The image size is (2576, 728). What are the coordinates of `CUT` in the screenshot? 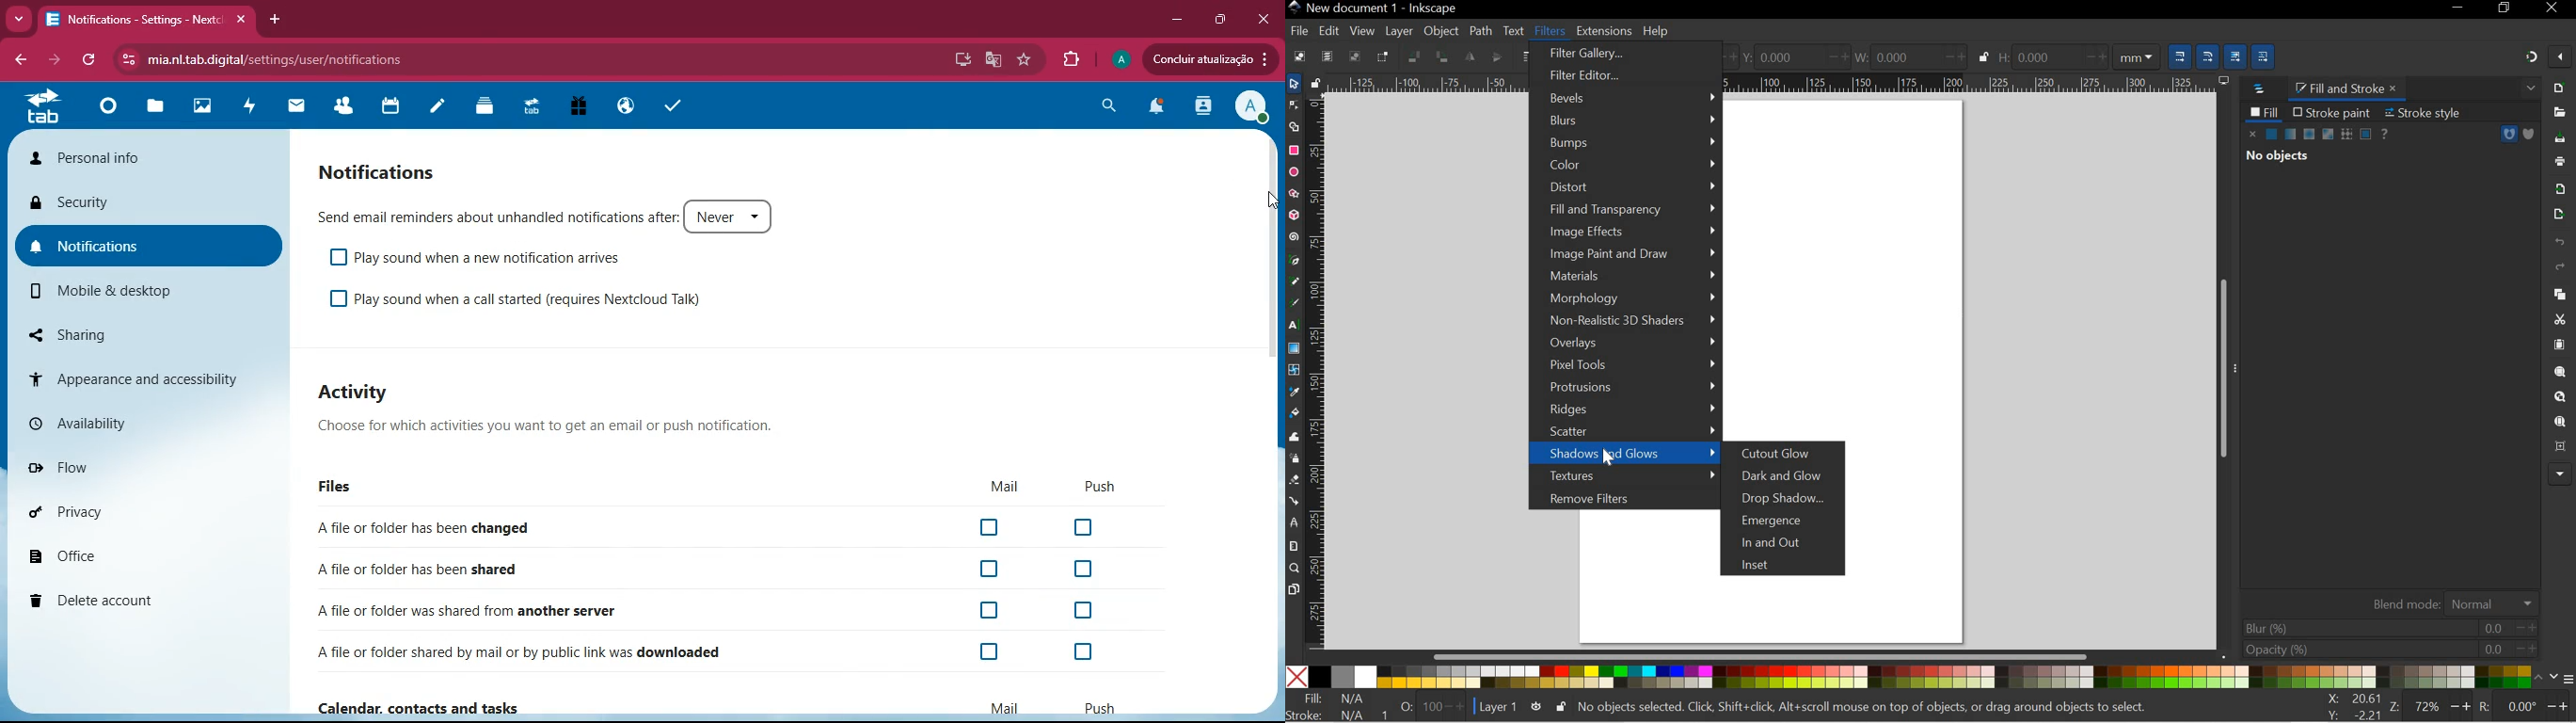 It's located at (2560, 319).